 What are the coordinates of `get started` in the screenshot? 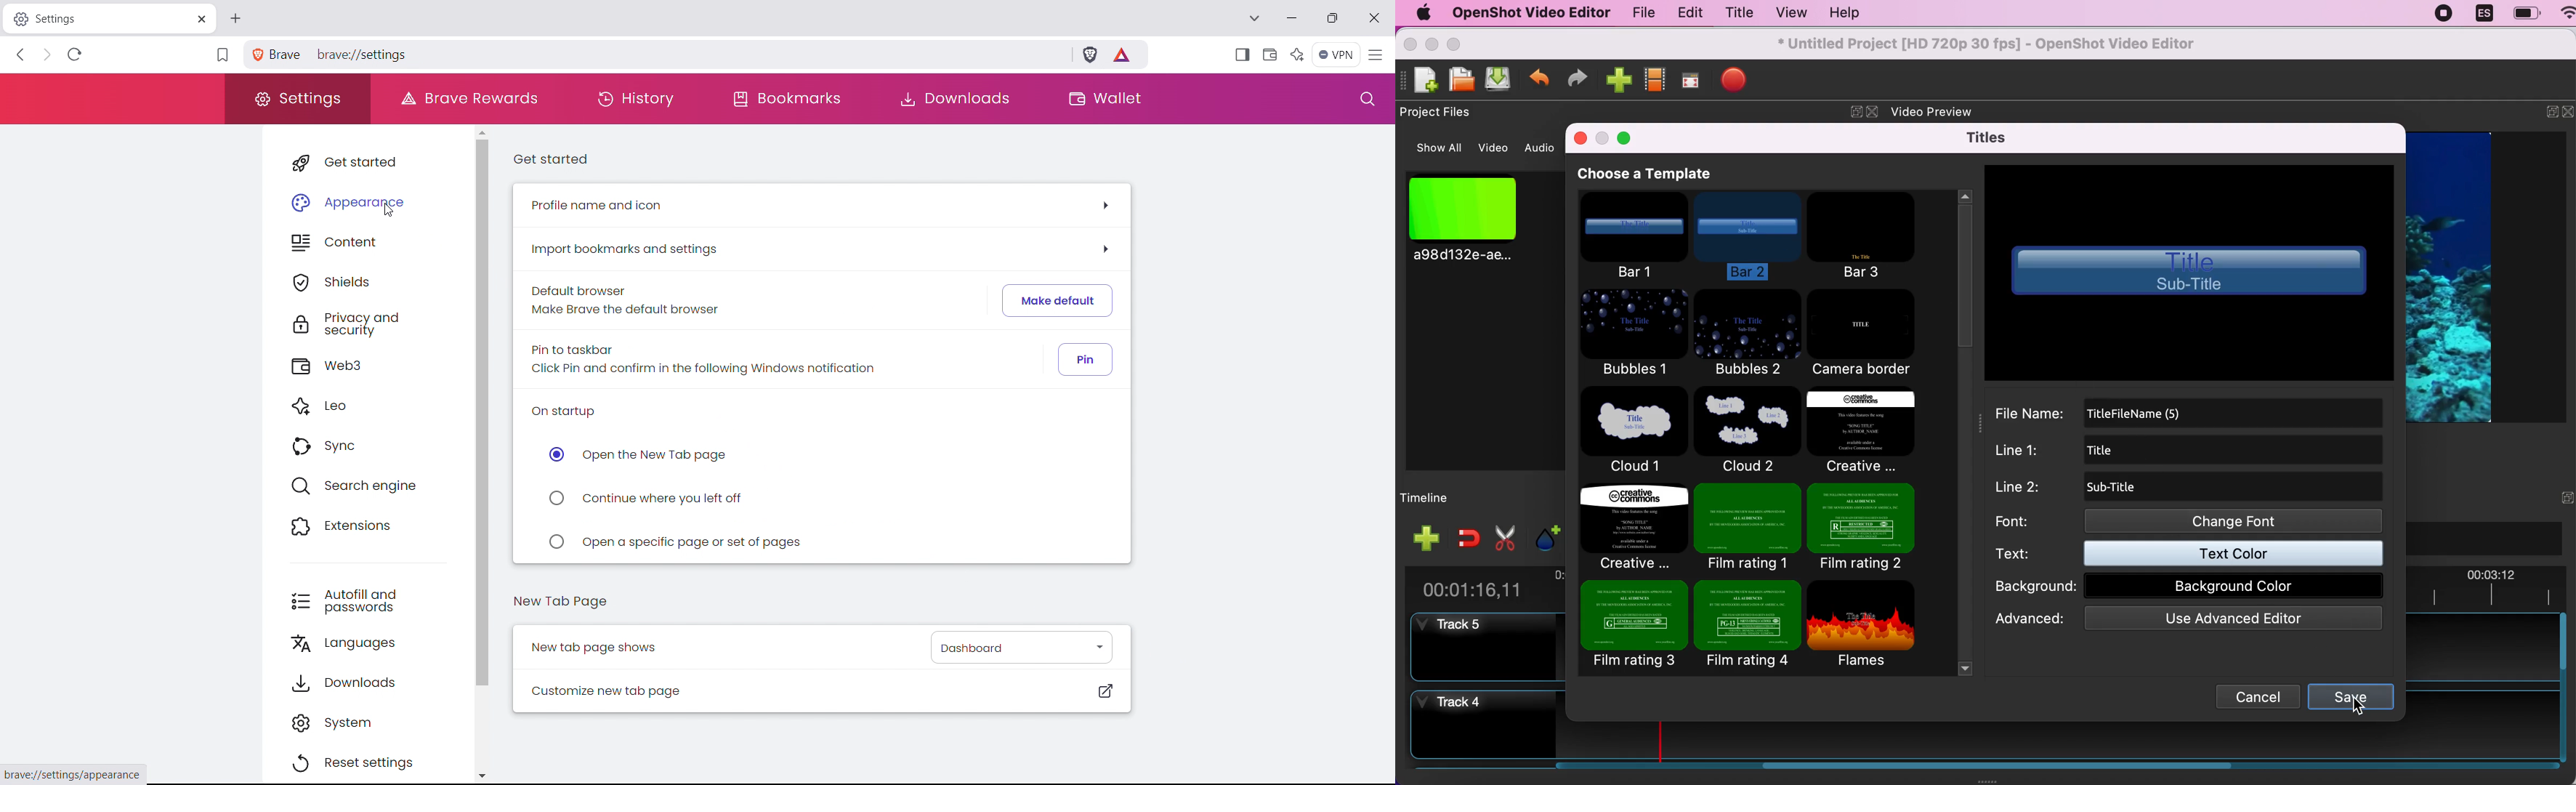 It's located at (368, 160).